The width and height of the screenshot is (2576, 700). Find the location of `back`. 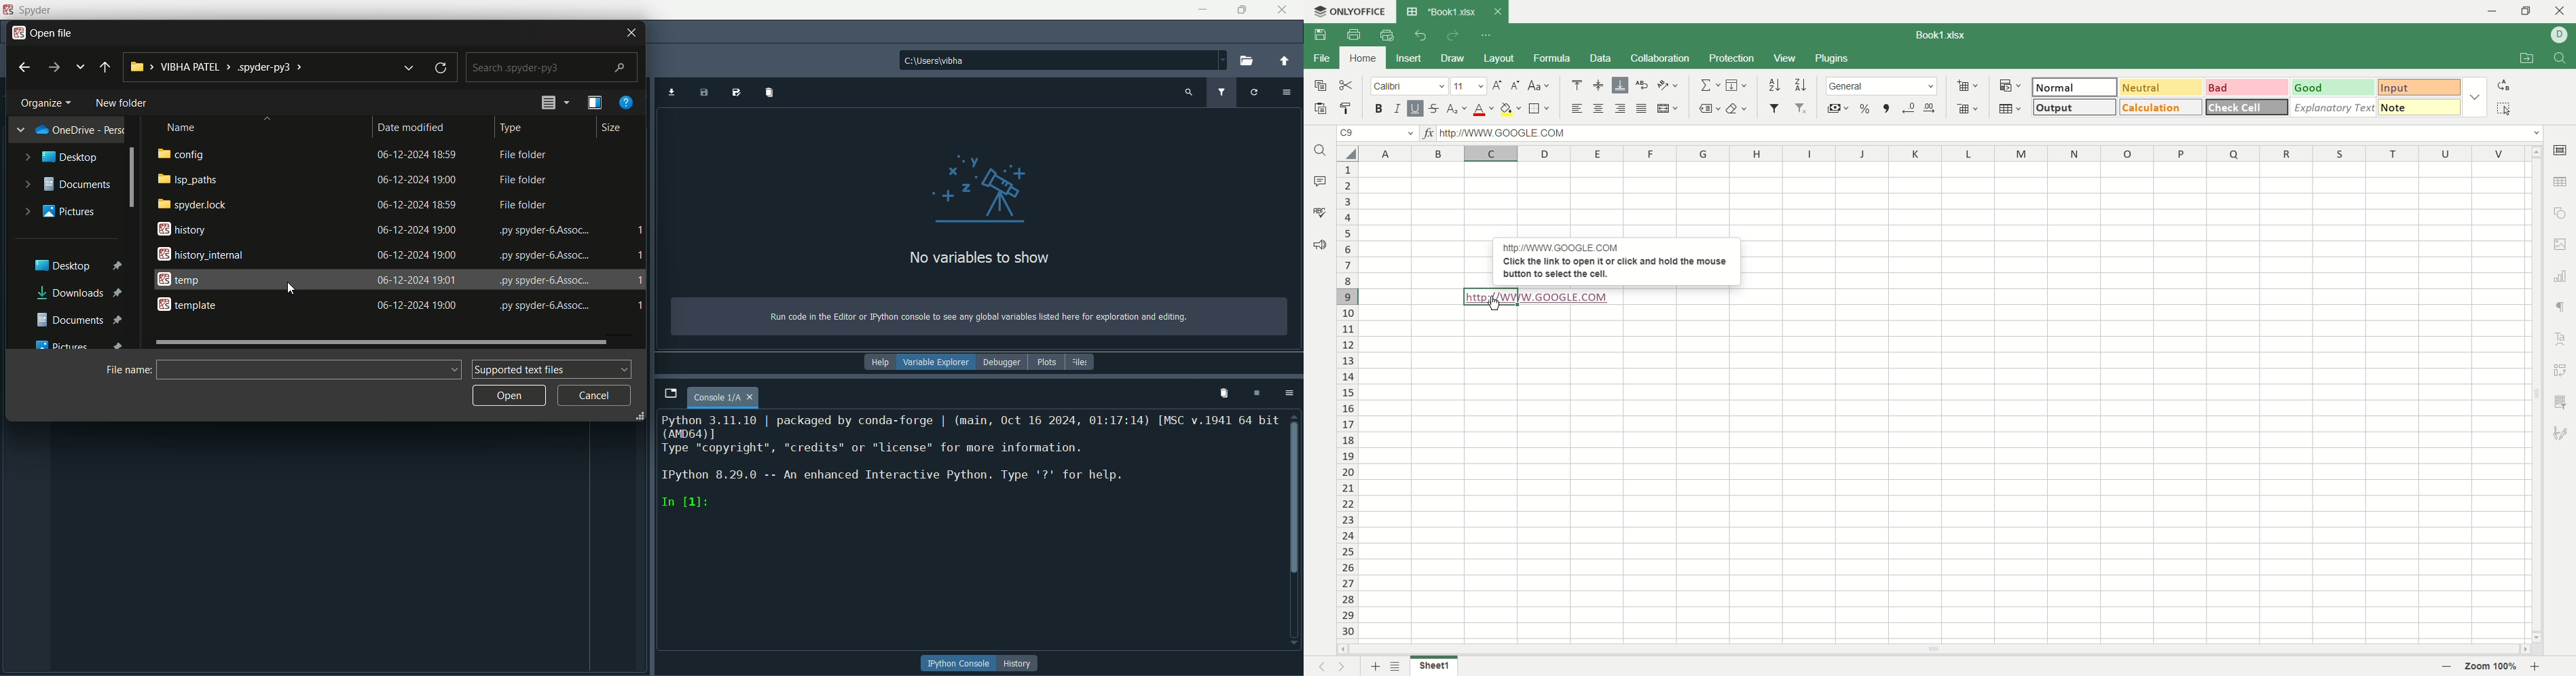

back is located at coordinates (26, 66).